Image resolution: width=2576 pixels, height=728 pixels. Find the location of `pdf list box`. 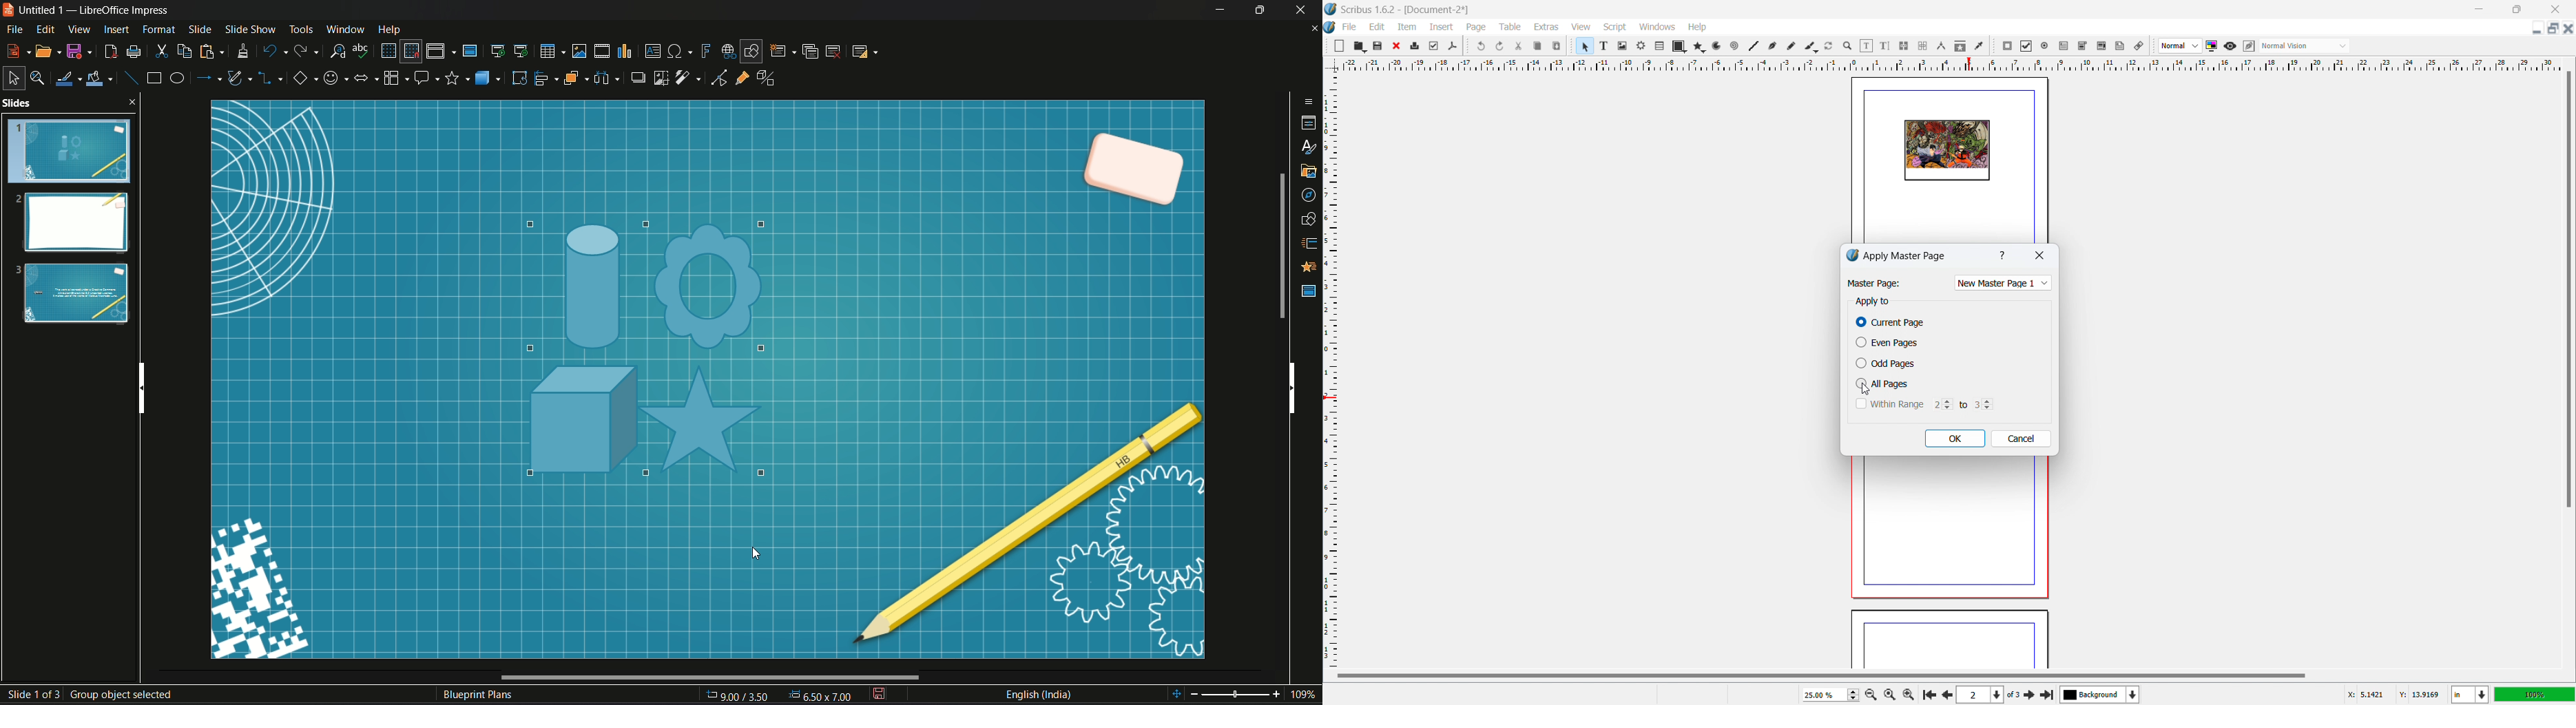

pdf list box is located at coordinates (2102, 46).